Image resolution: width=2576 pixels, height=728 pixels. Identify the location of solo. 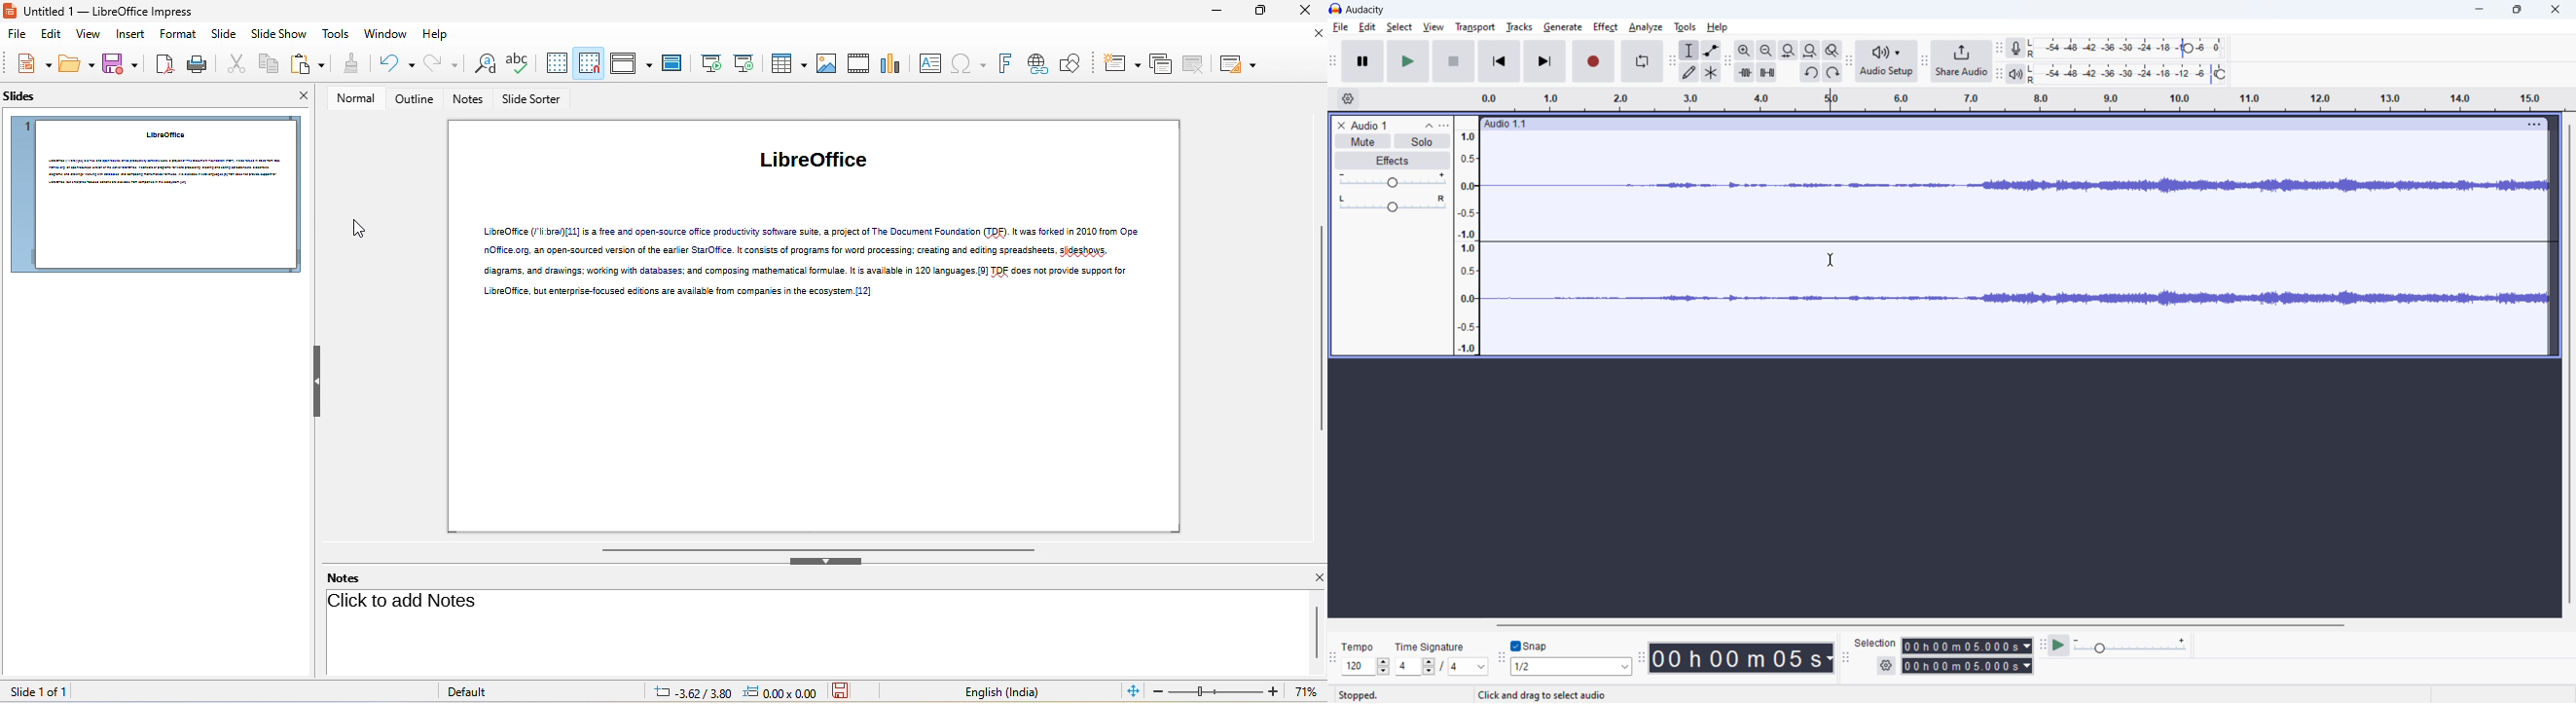
(1422, 141).